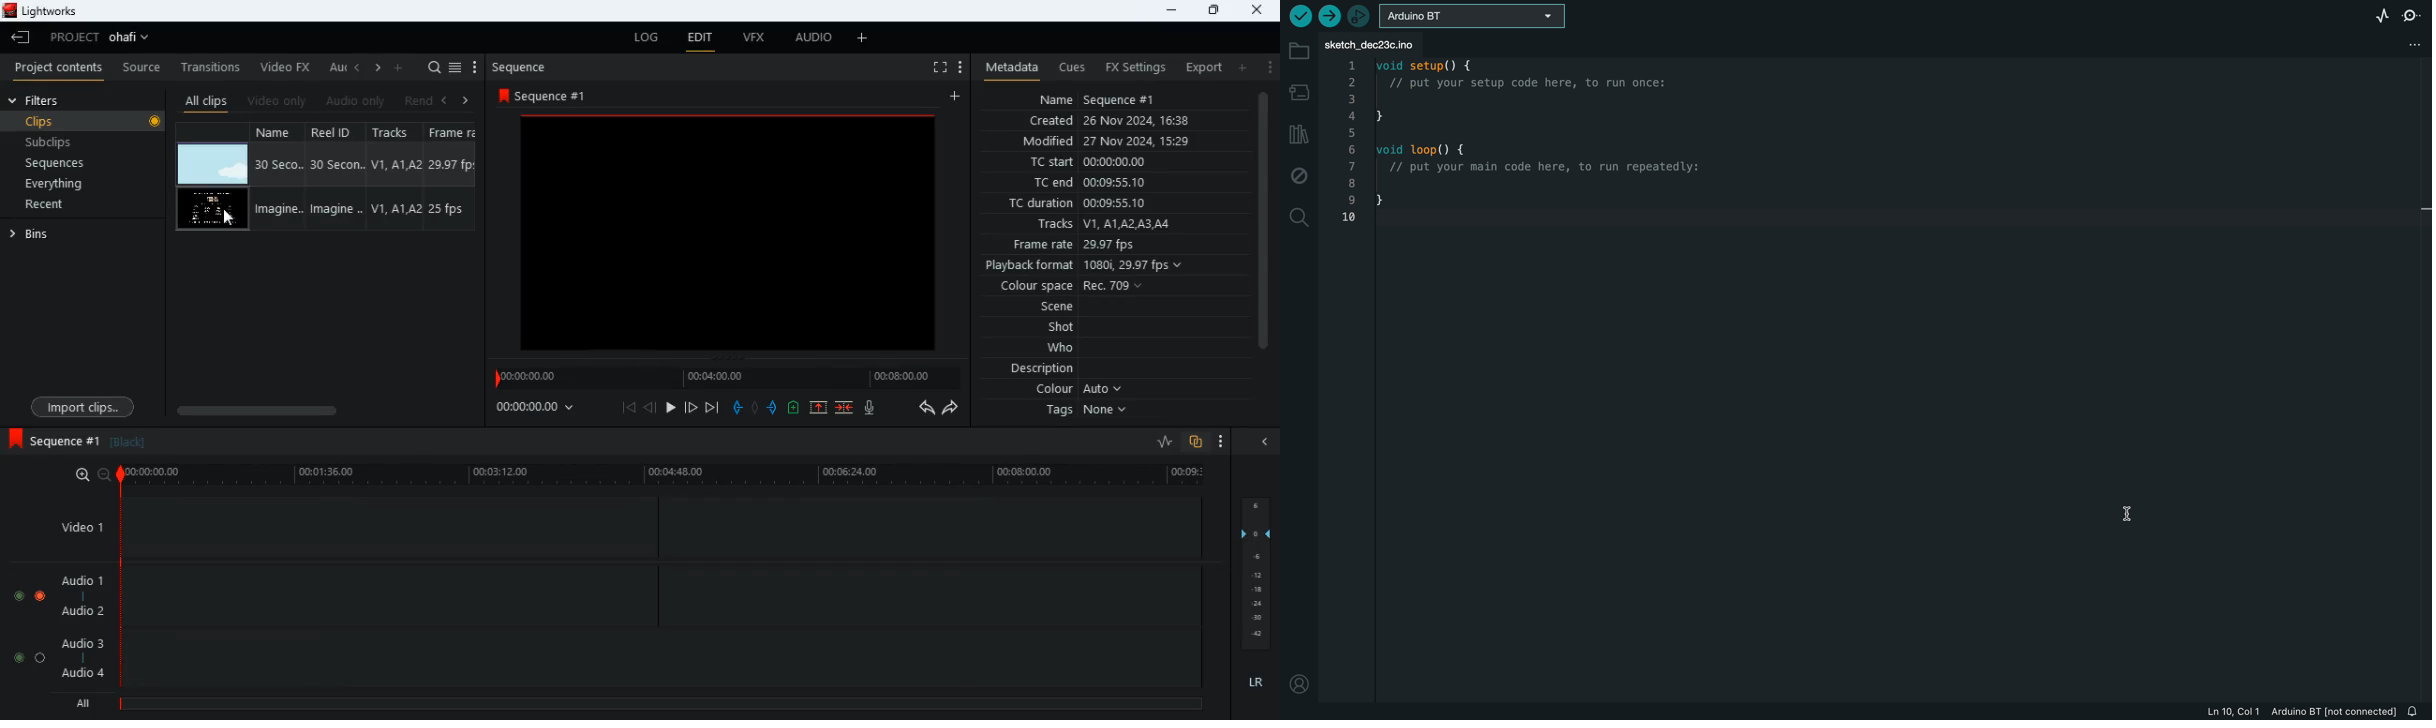  Describe the element at coordinates (78, 613) in the screenshot. I see `audio 2` at that location.